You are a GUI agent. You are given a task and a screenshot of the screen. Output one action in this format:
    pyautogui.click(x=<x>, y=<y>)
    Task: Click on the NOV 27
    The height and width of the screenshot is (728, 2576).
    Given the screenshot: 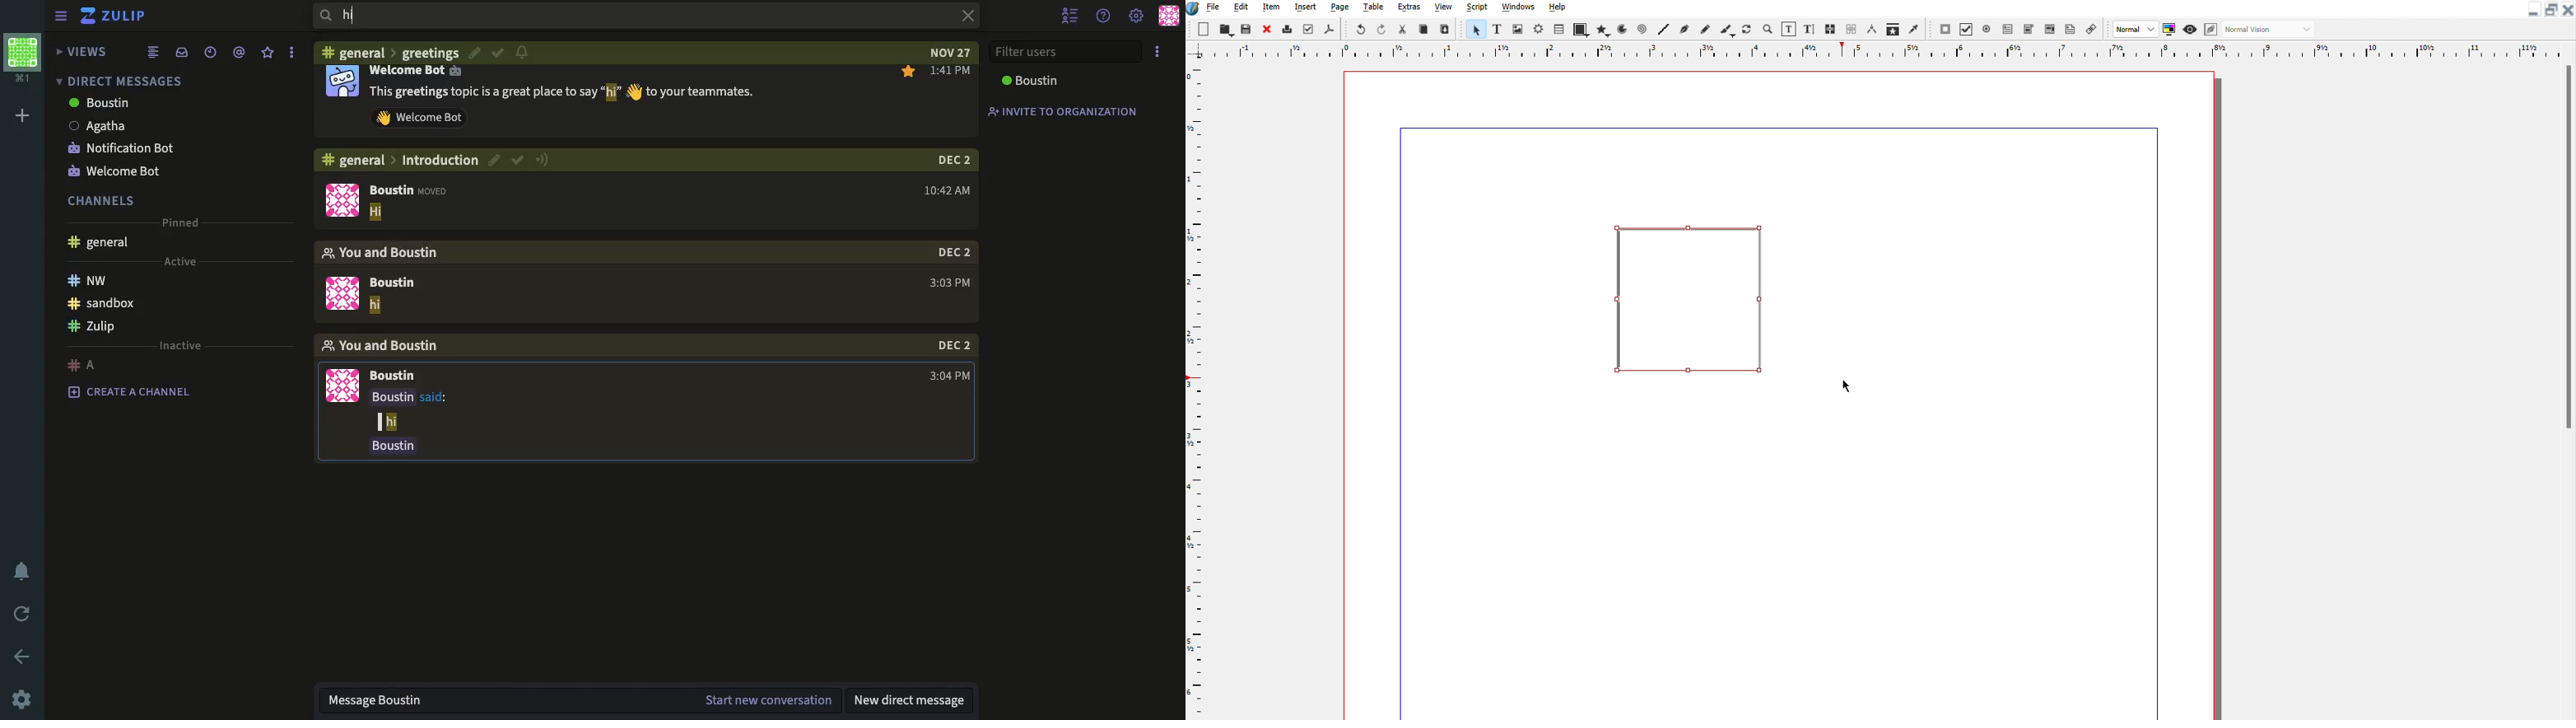 What is the action you would take?
    pyautogui.click(x=941, y=53)
    